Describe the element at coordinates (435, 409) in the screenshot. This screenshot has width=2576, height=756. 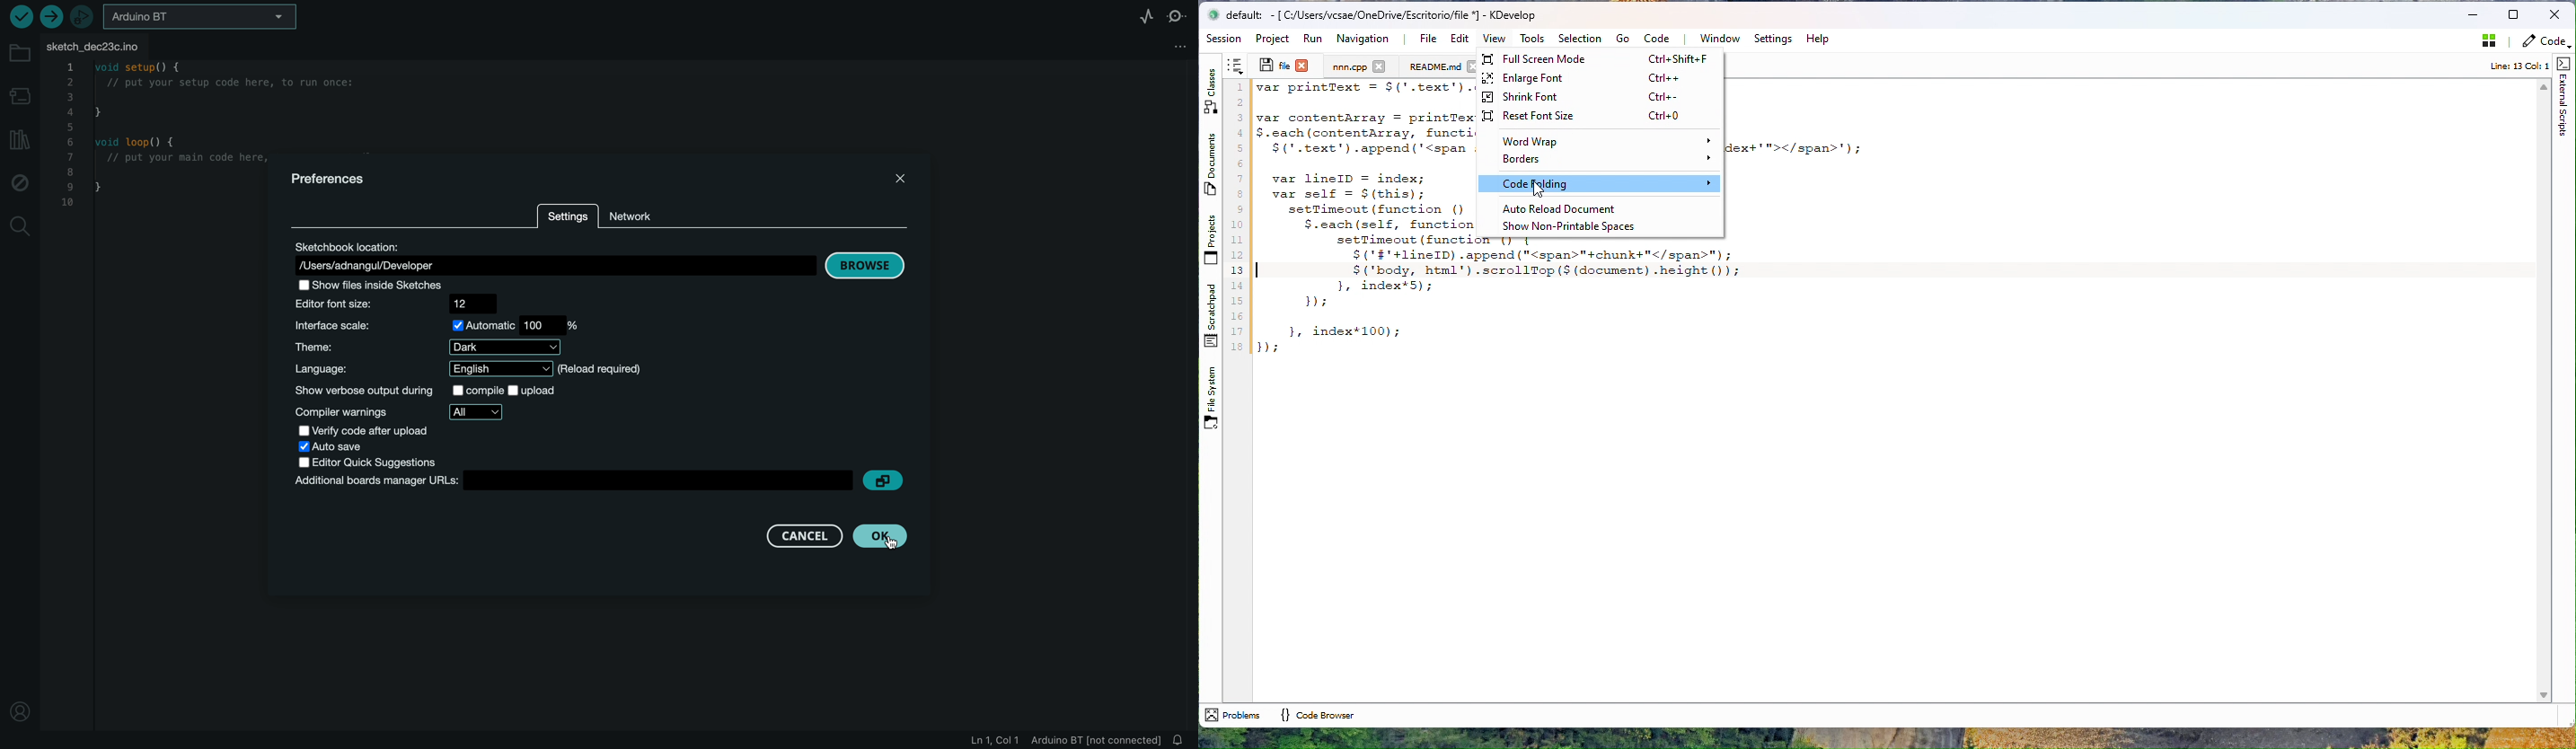
I see `compiler` at that location.